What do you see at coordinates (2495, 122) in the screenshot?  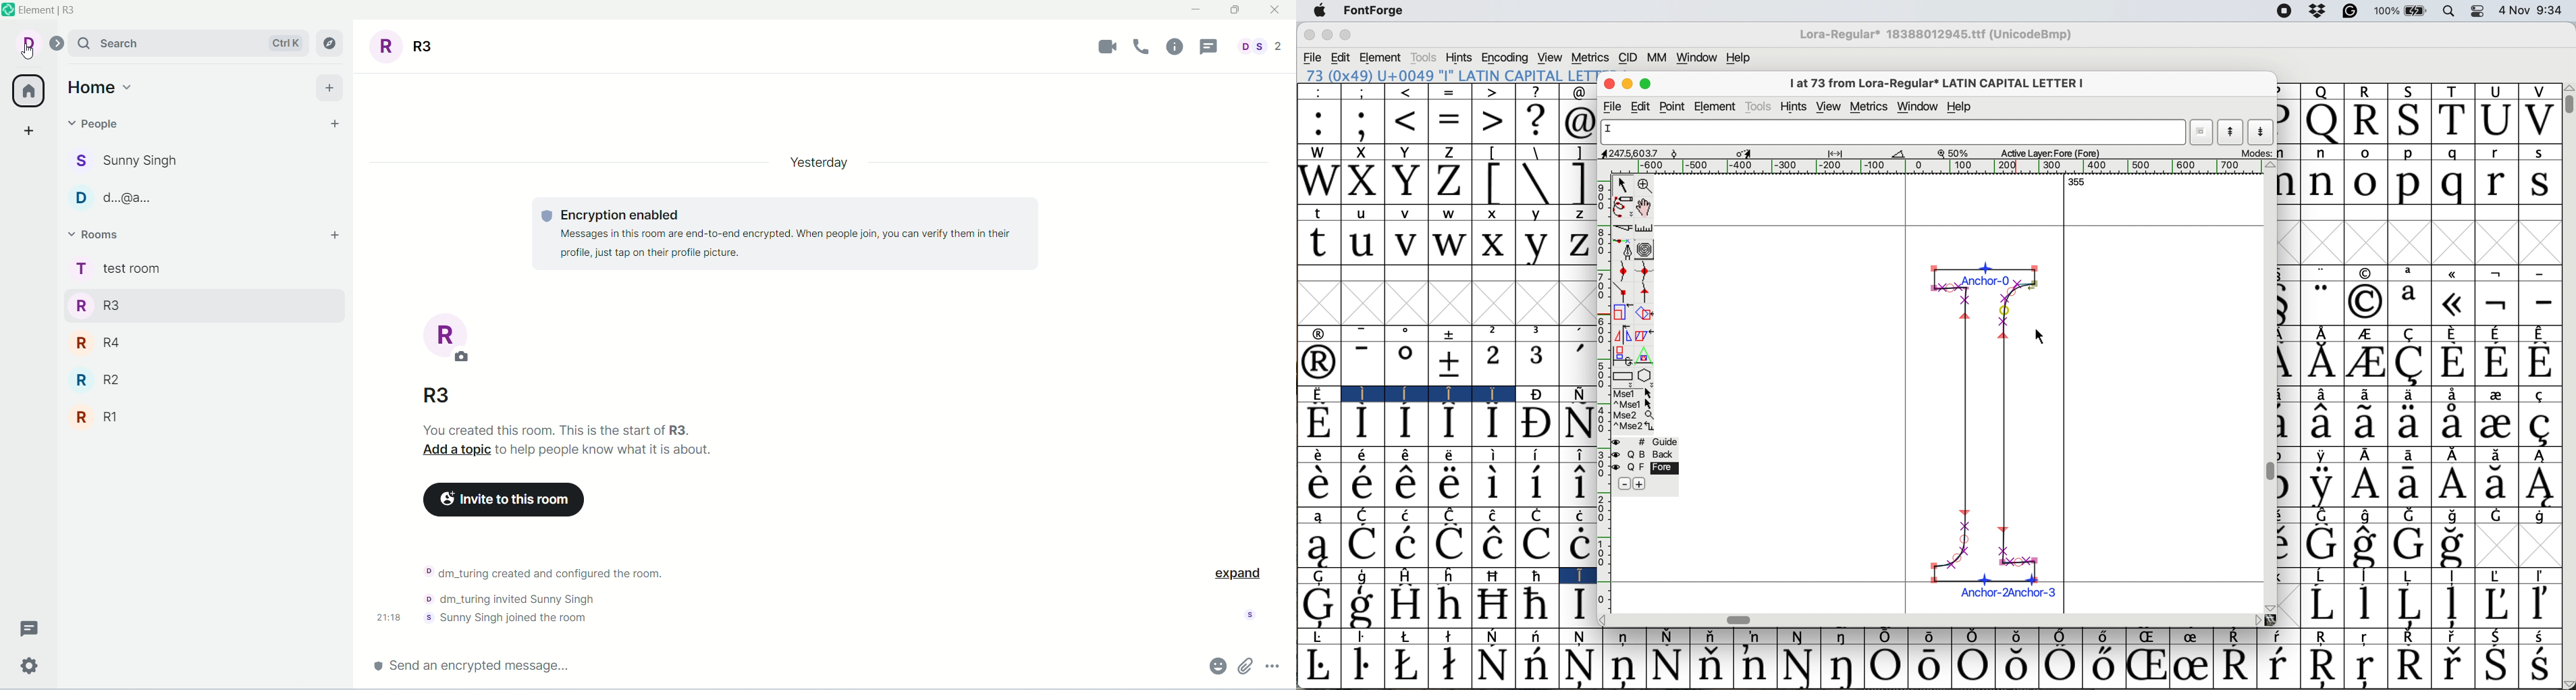 I see `U` at bounding box center [2495, 122].